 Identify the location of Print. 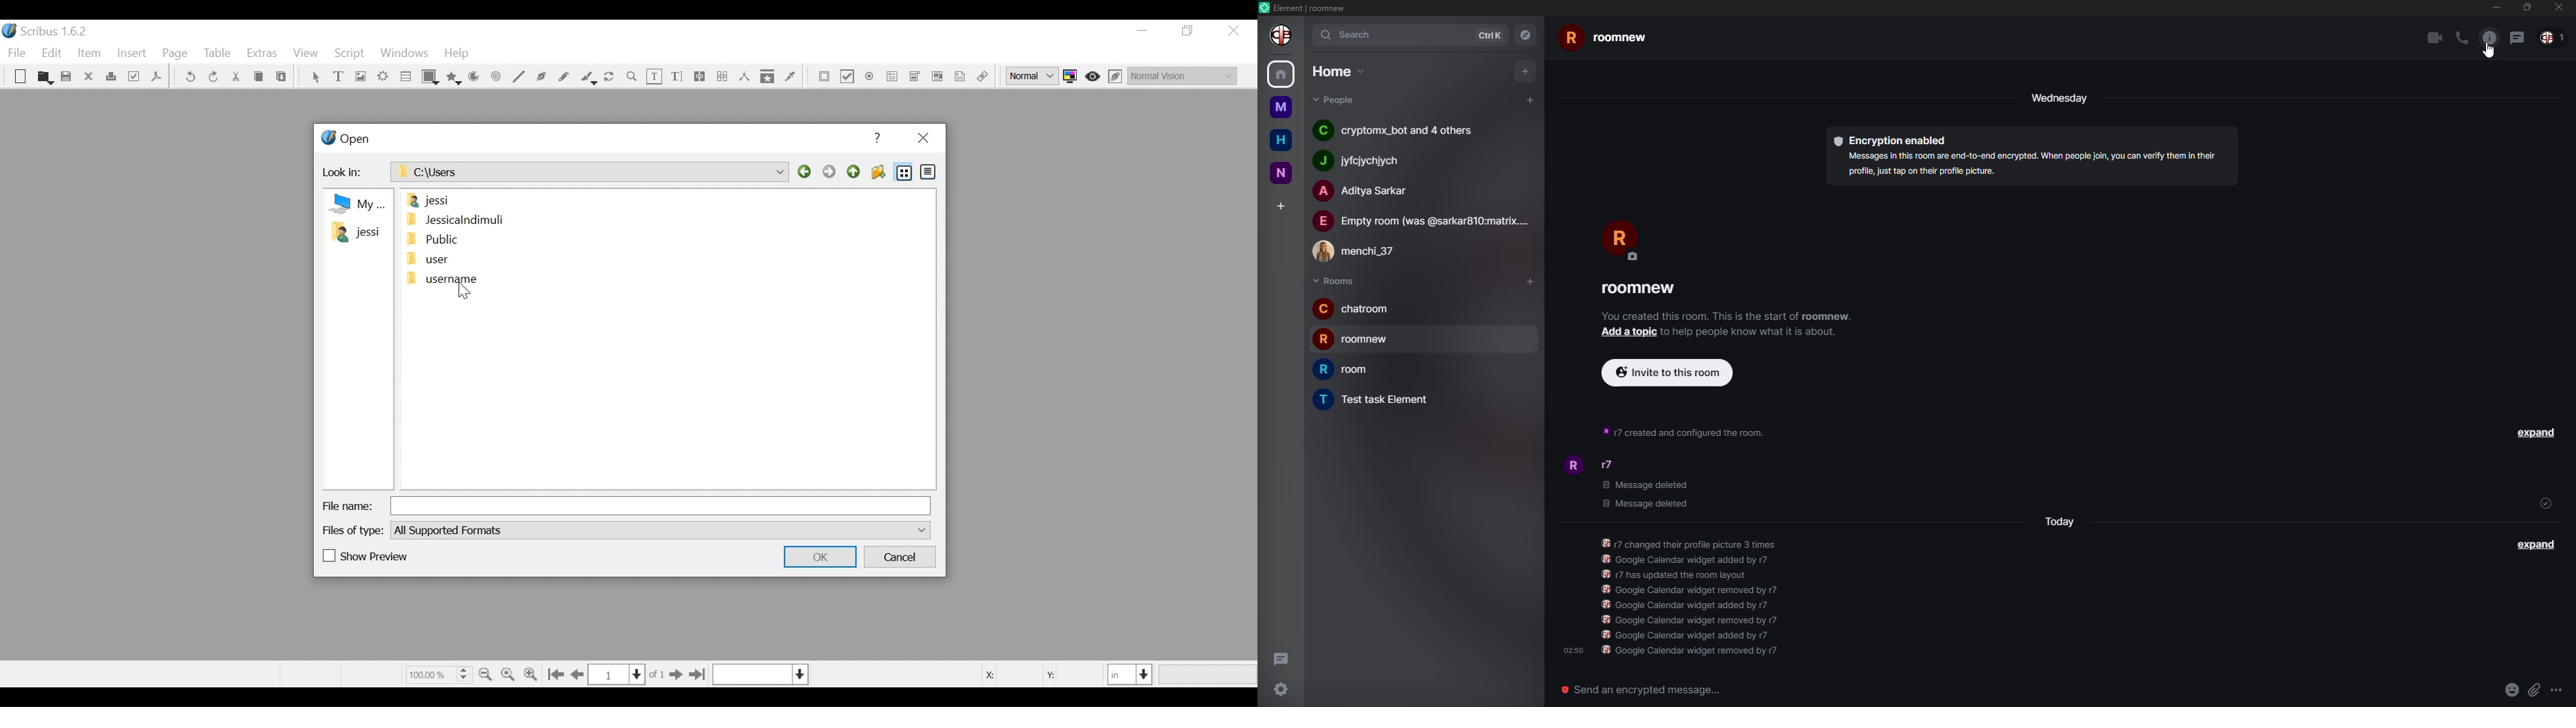
(111, 77).